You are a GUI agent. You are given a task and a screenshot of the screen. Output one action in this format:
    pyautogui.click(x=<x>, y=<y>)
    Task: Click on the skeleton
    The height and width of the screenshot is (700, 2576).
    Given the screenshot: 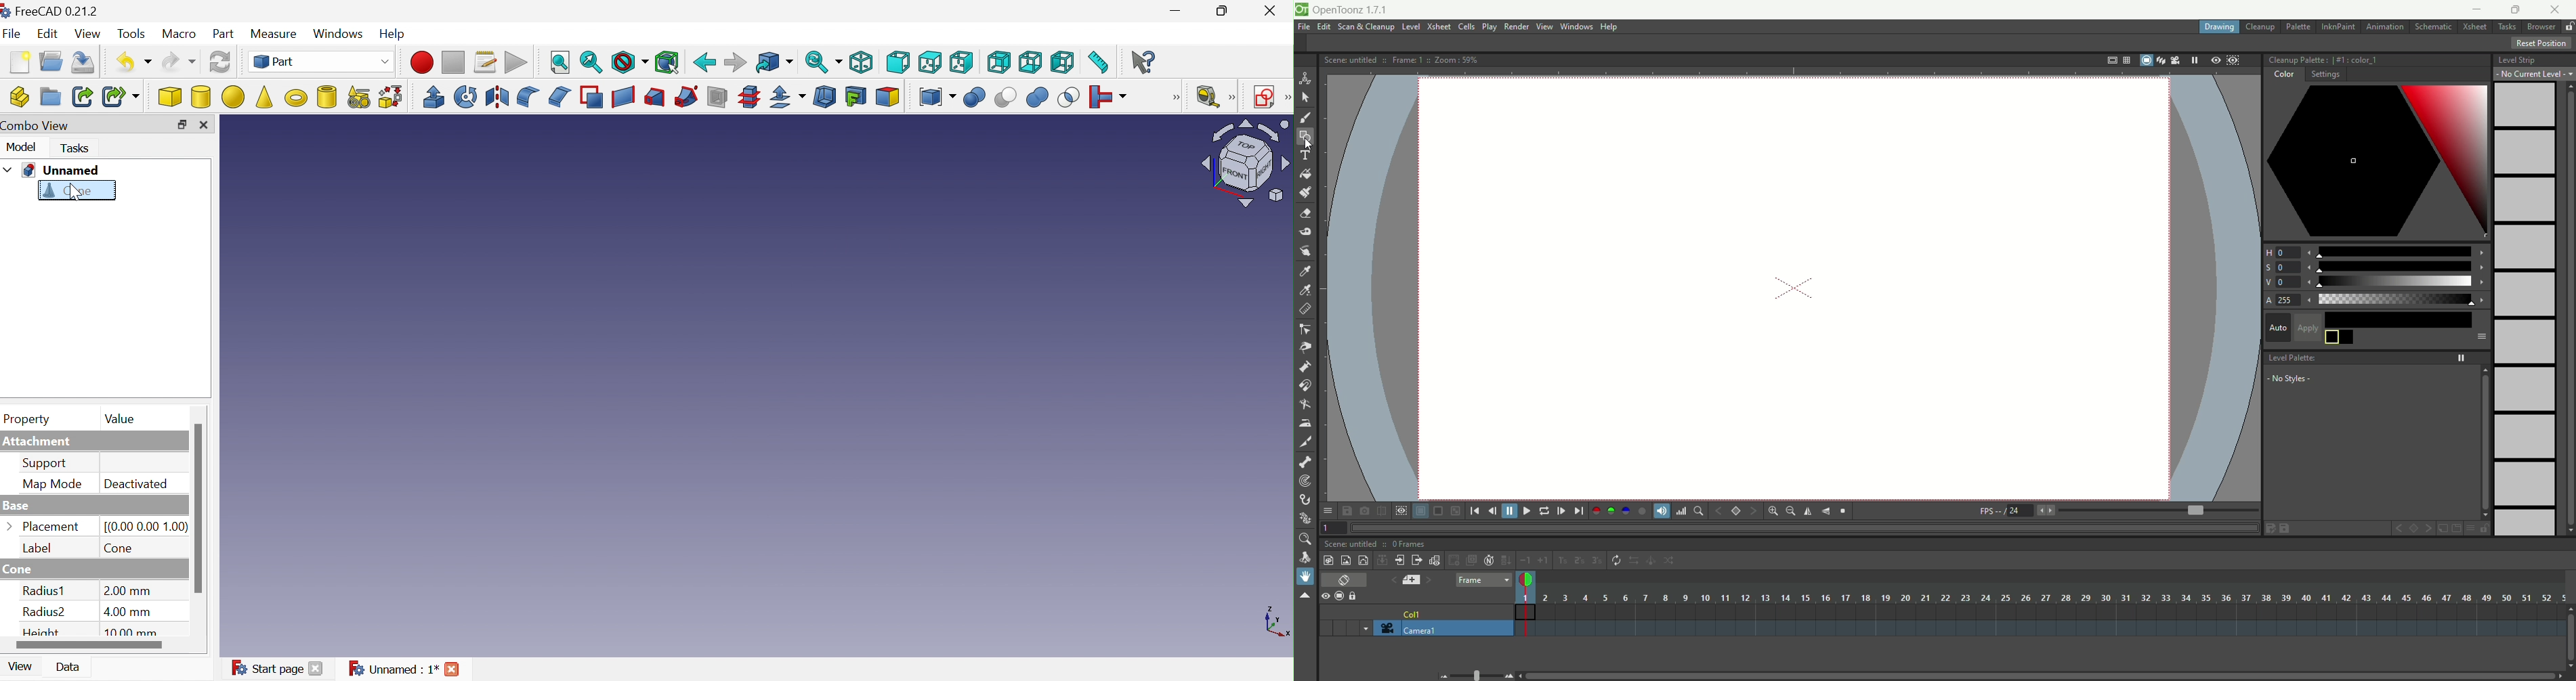 What is the action you would take?
    pyautogui.click(x=1304, y=461)
    